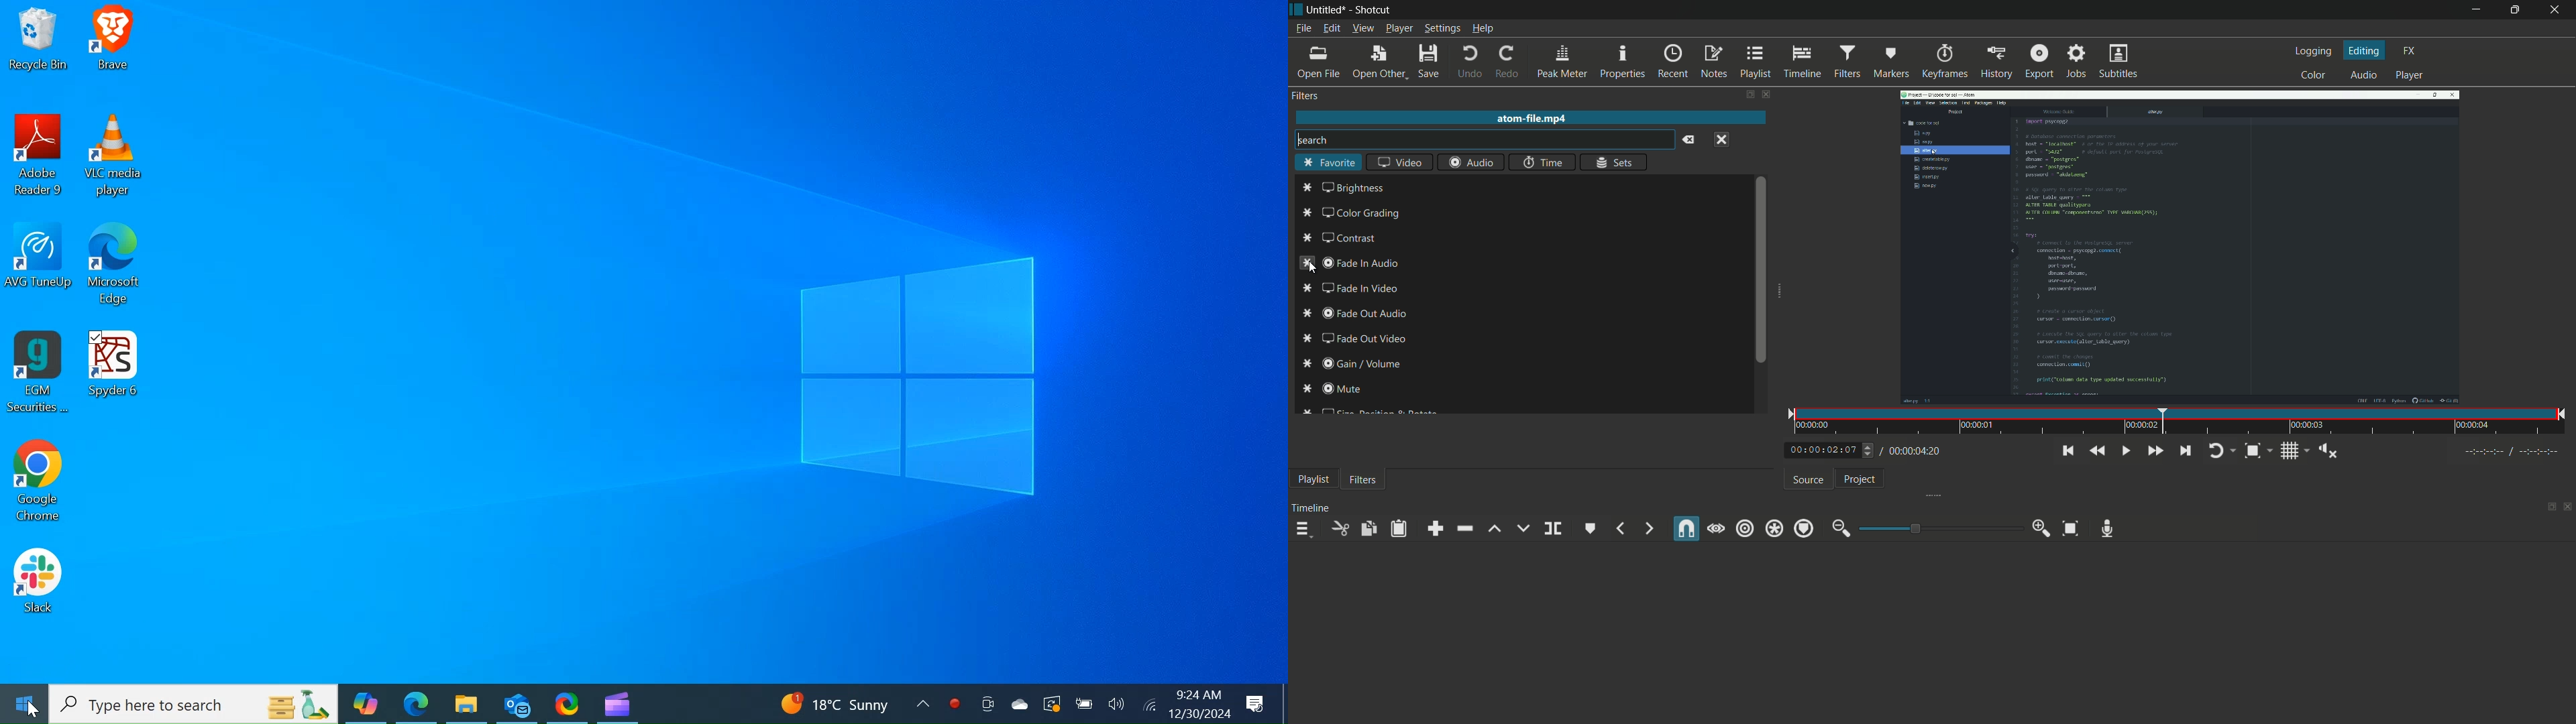 The height and width of the screenshot is (728, 2576). I want to click on Speaker, so click(1116, 703).